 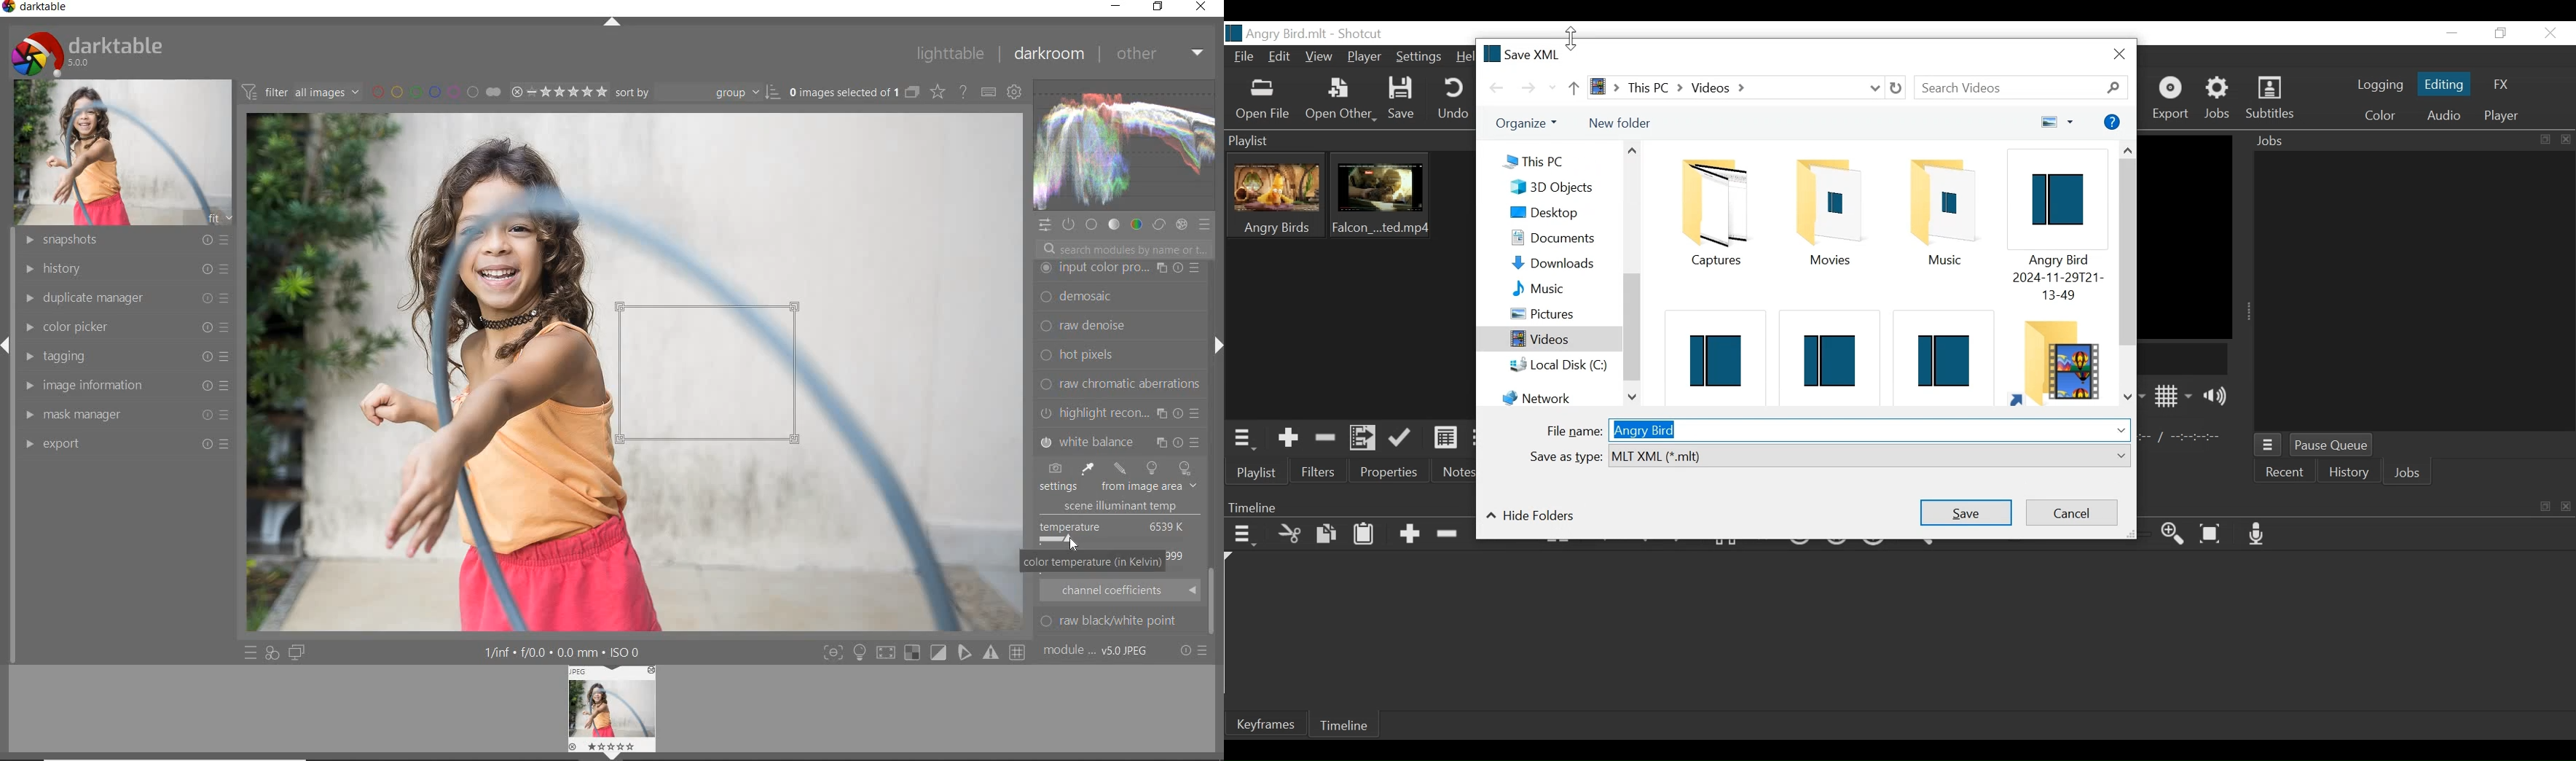 I want to click on Scroll down, so click(x=1632, y=398).